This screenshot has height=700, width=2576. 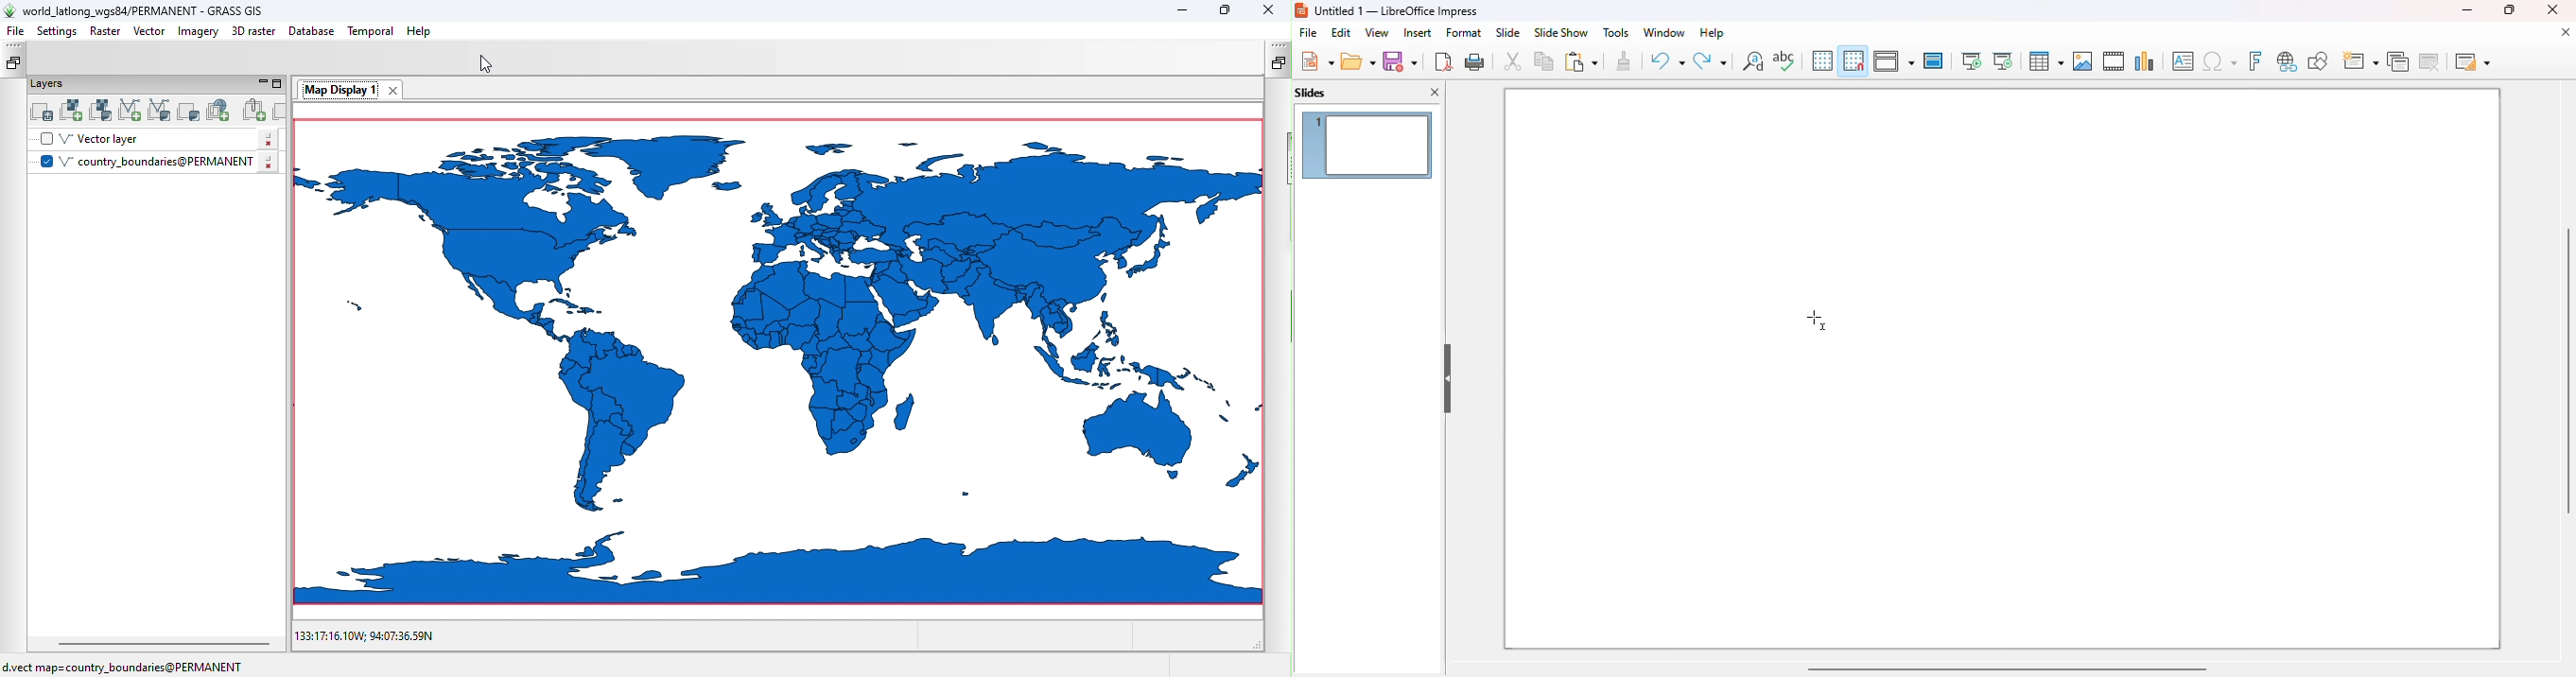 What do you see at coordinates (1437, 93) in the screenshot?
I see `close pane` at bounding box center [1437, 93].